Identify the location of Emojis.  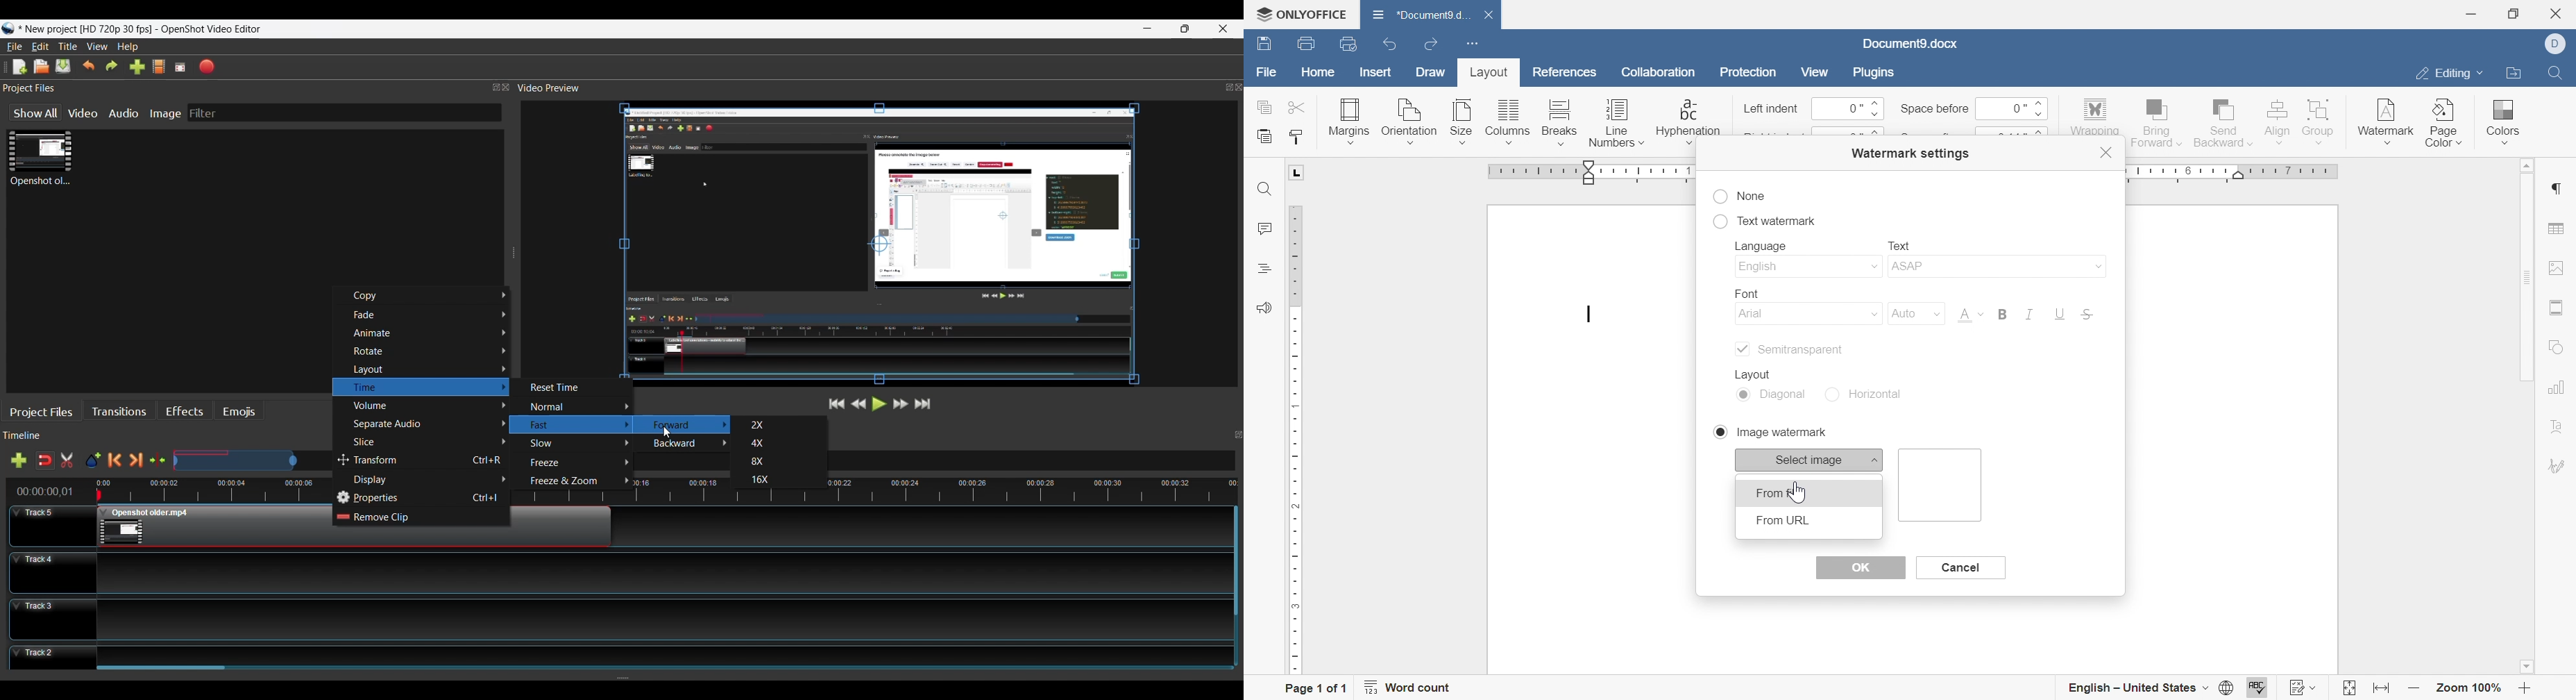
(240, 413).